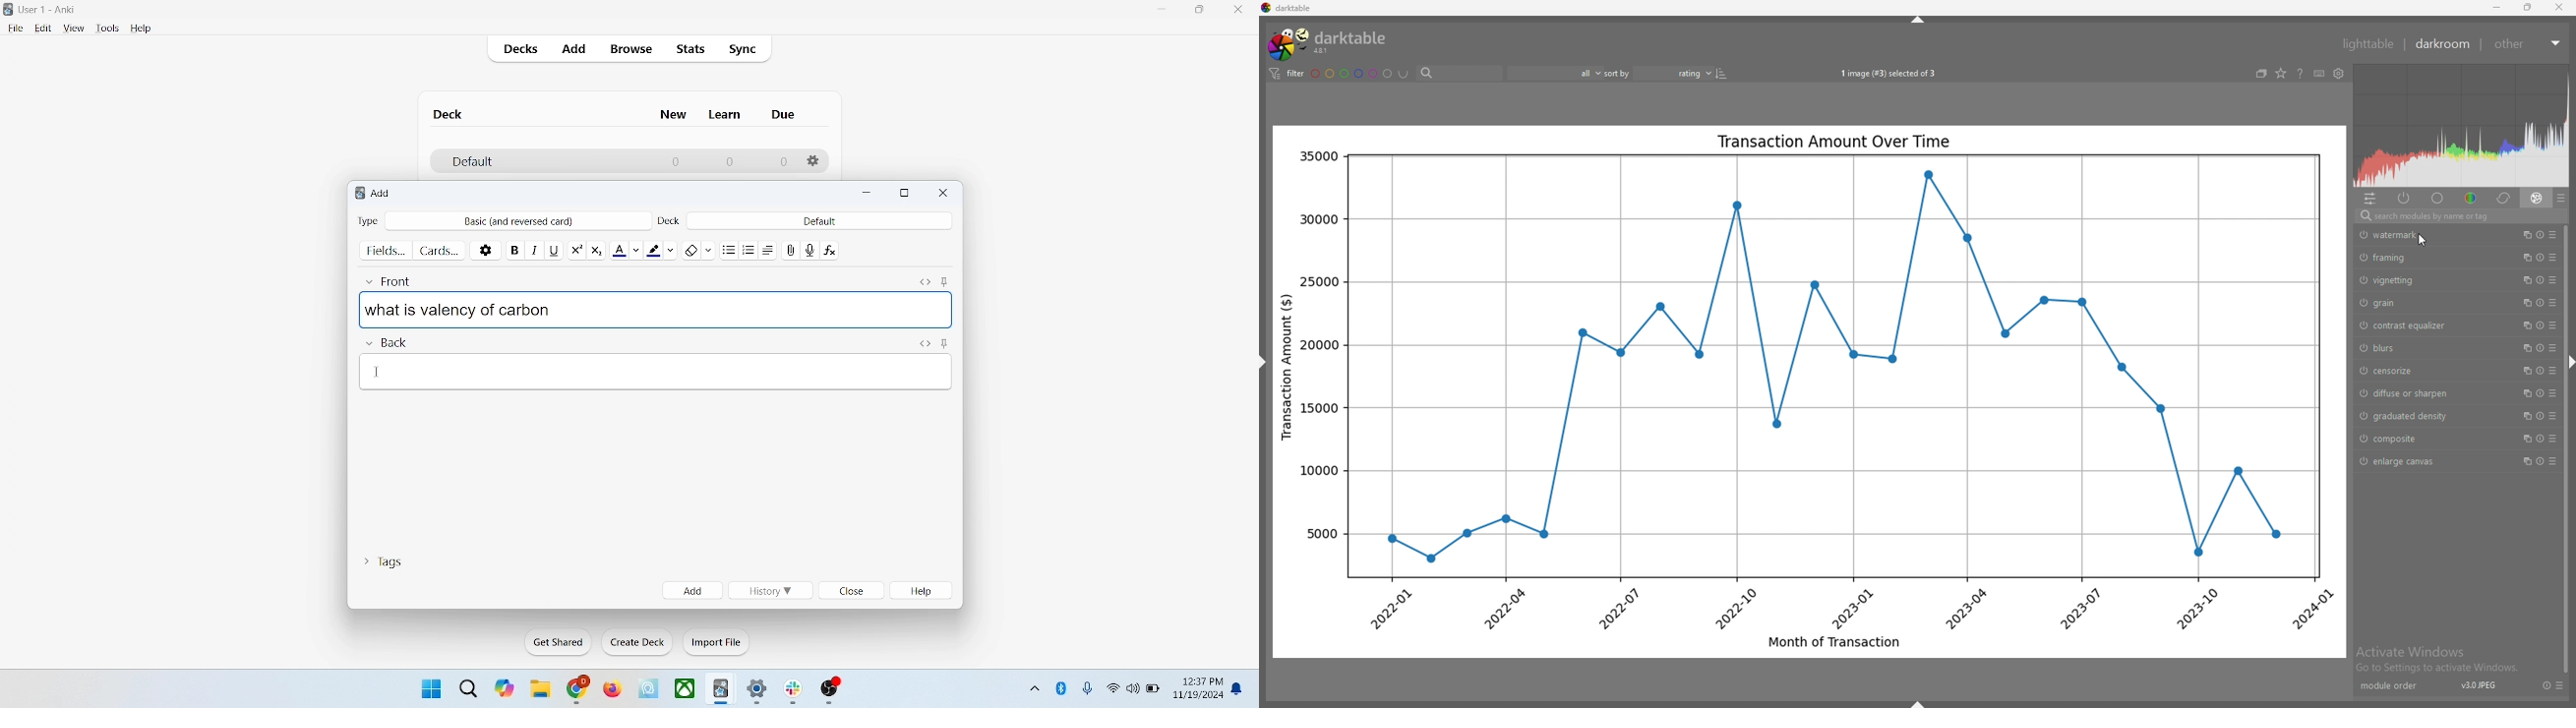 The width and height of the screenshot is (2576, 728). What do you see at coordinates (2540, 234) in the screenshot?
I see `reset` at bounding box center [2540, 234].